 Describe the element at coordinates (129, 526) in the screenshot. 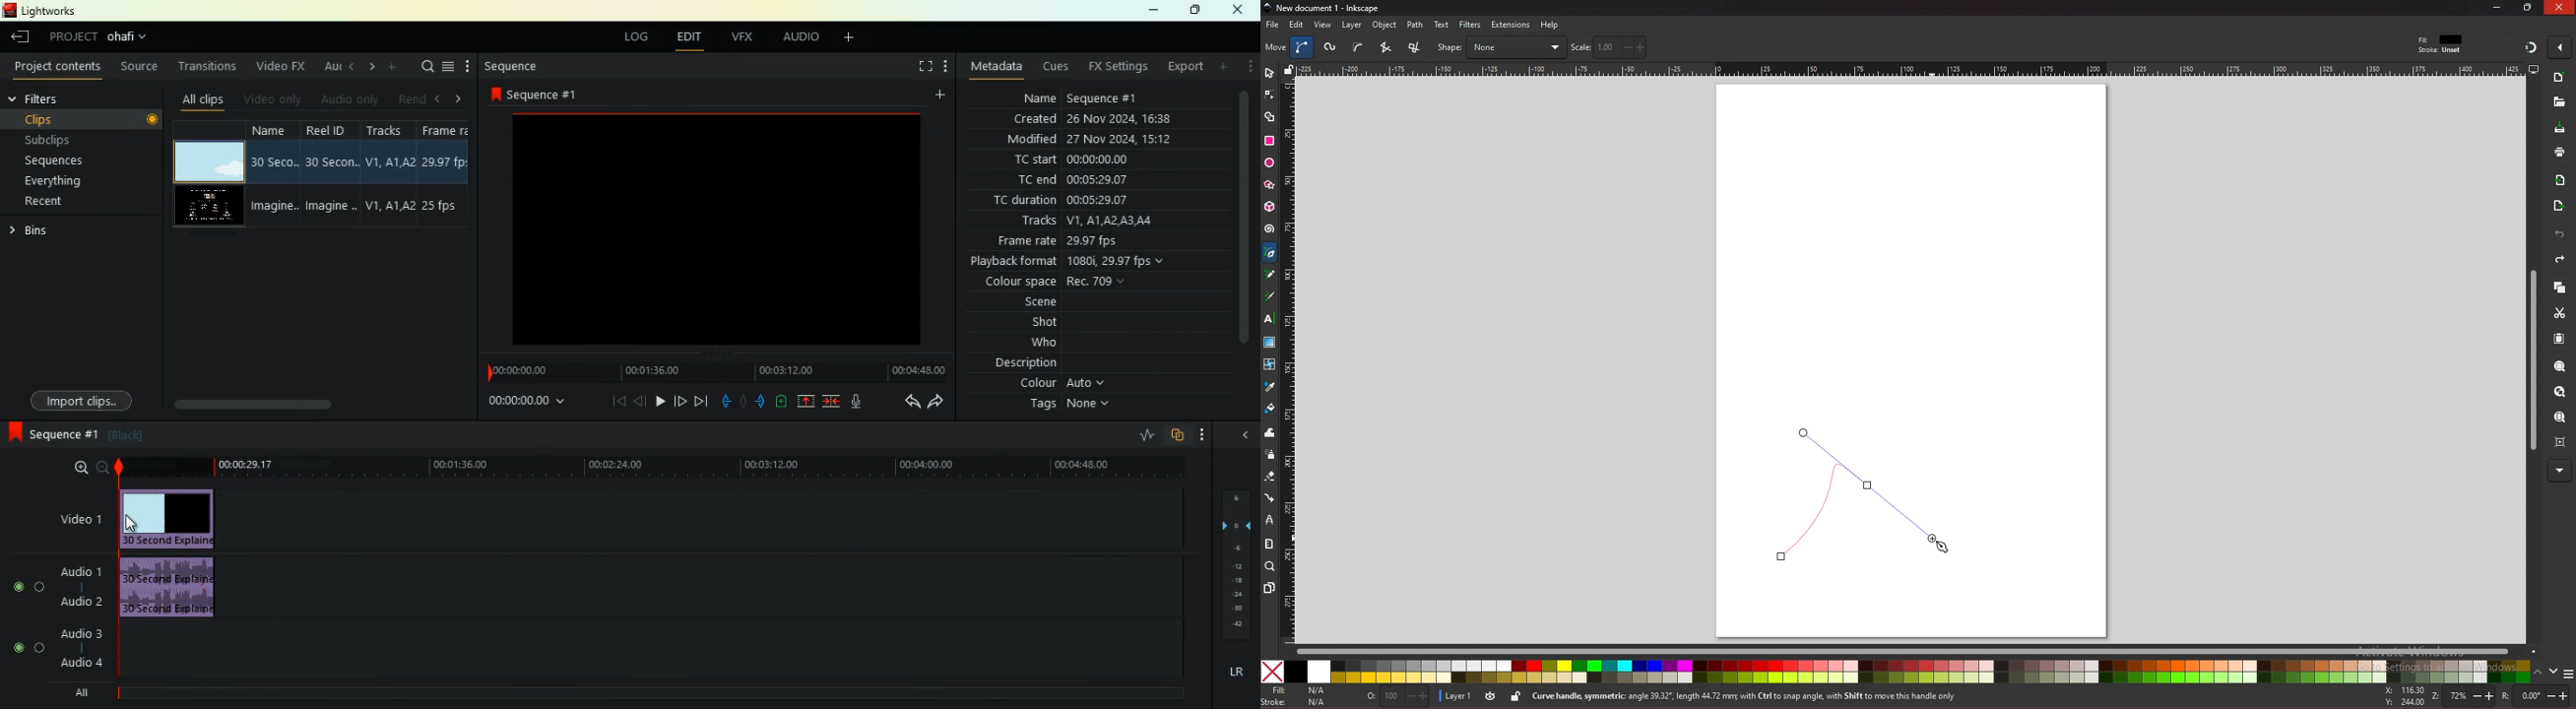

I see `cursor` at that location.